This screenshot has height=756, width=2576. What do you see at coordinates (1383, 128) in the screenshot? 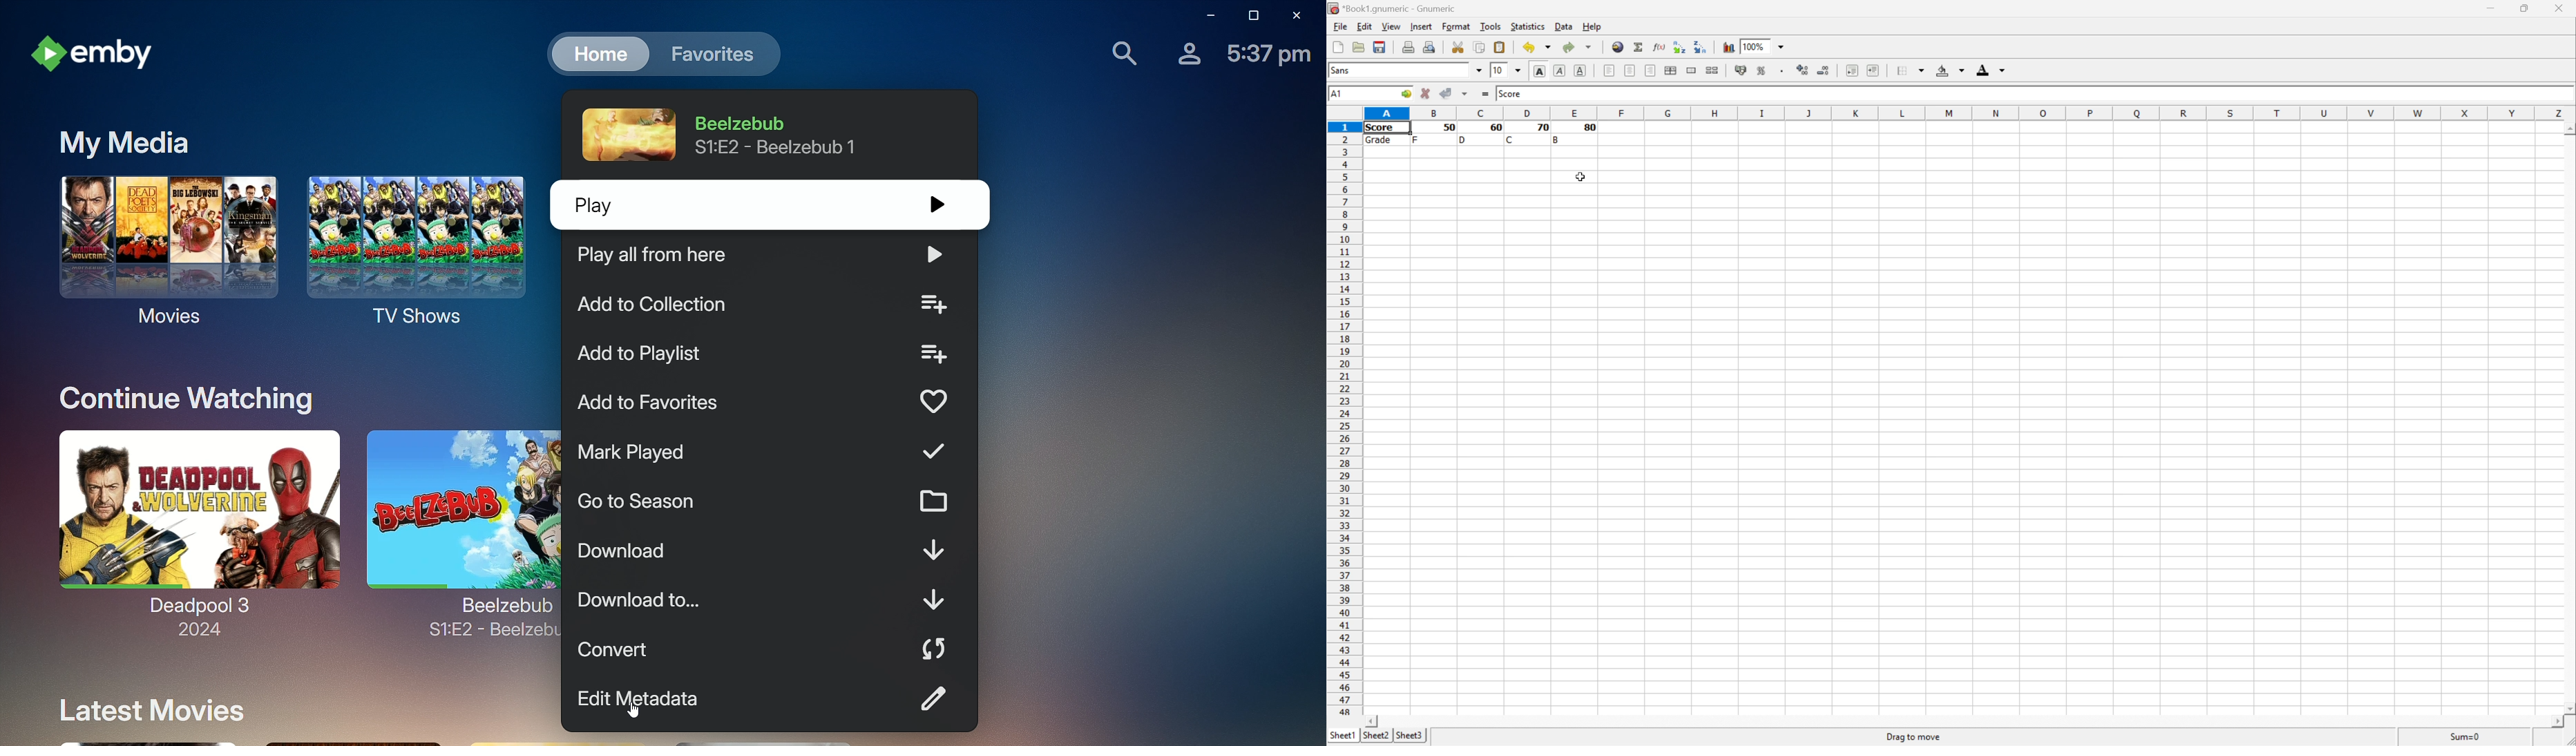
I see `Score` at bounding box center [1383, 128].